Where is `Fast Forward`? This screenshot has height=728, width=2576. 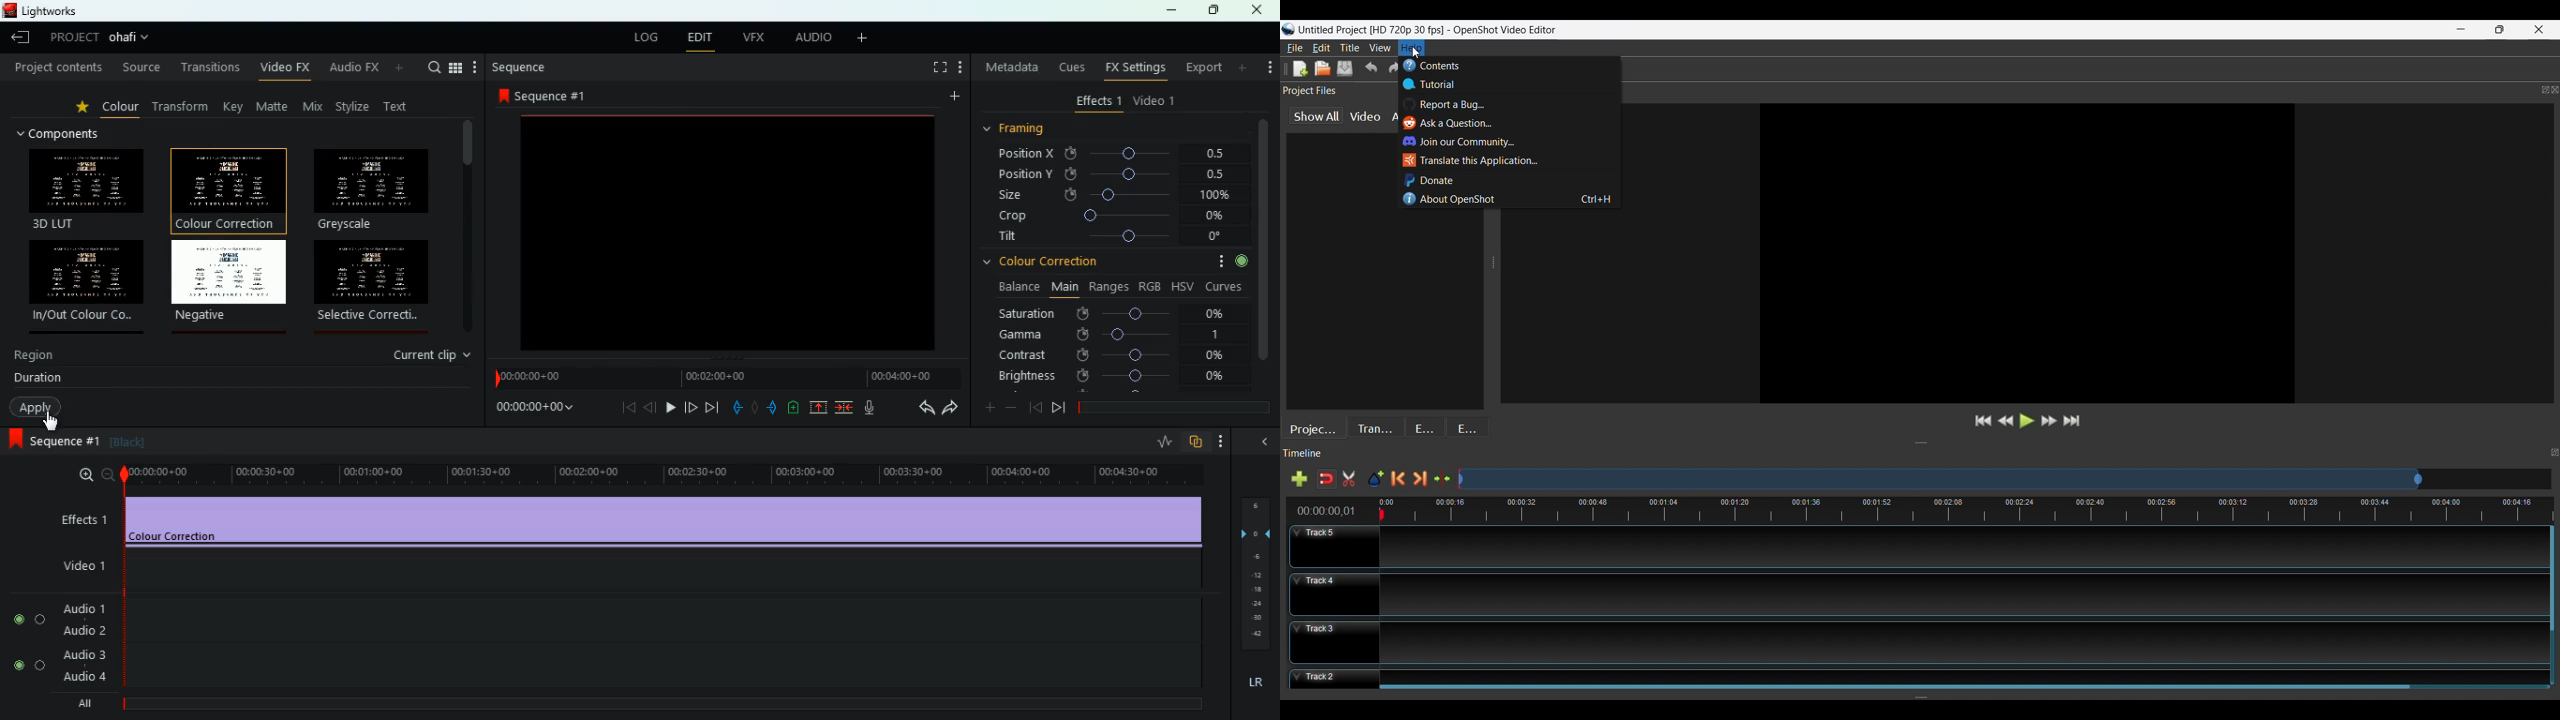 Fast Forward is located at coordinates (2047, 422).